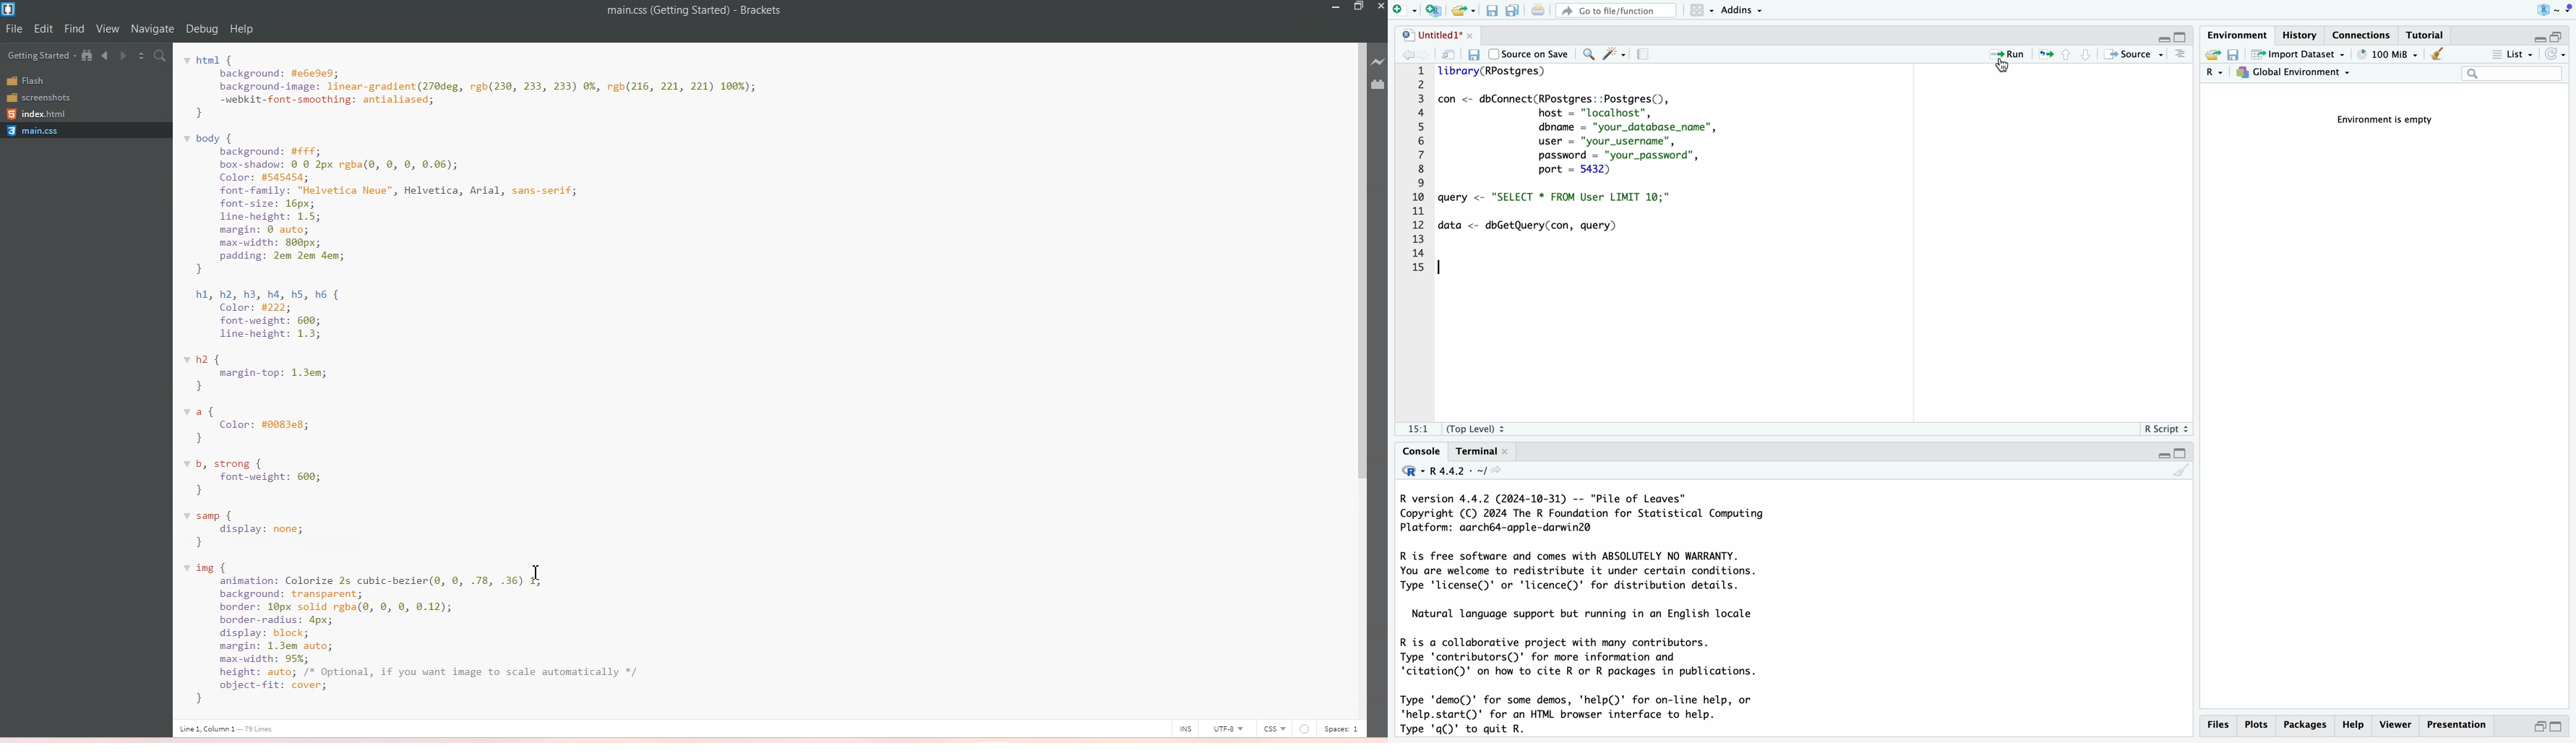  Describe the element at coordinates (1461, 471) in the screenshot. I see `R 4.4.2 . ~/` at that location.